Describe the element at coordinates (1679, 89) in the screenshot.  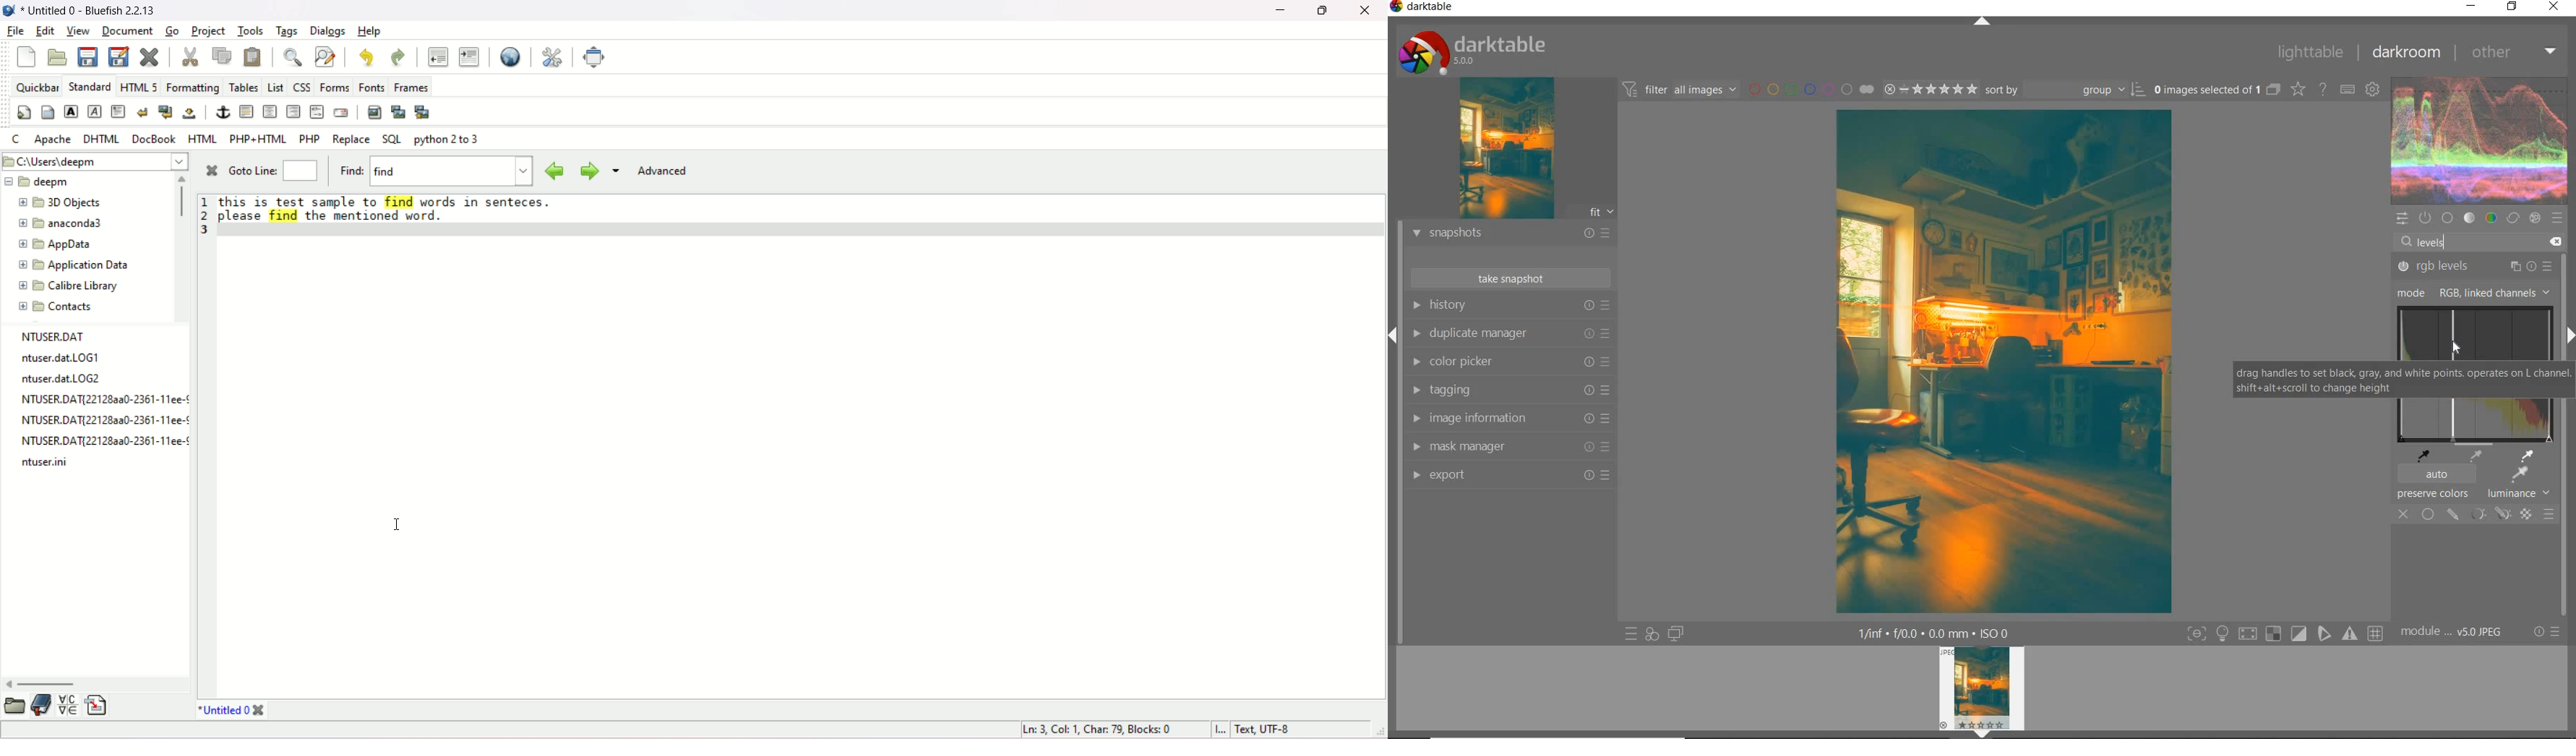
I see `filter images based on their modules` at that location.